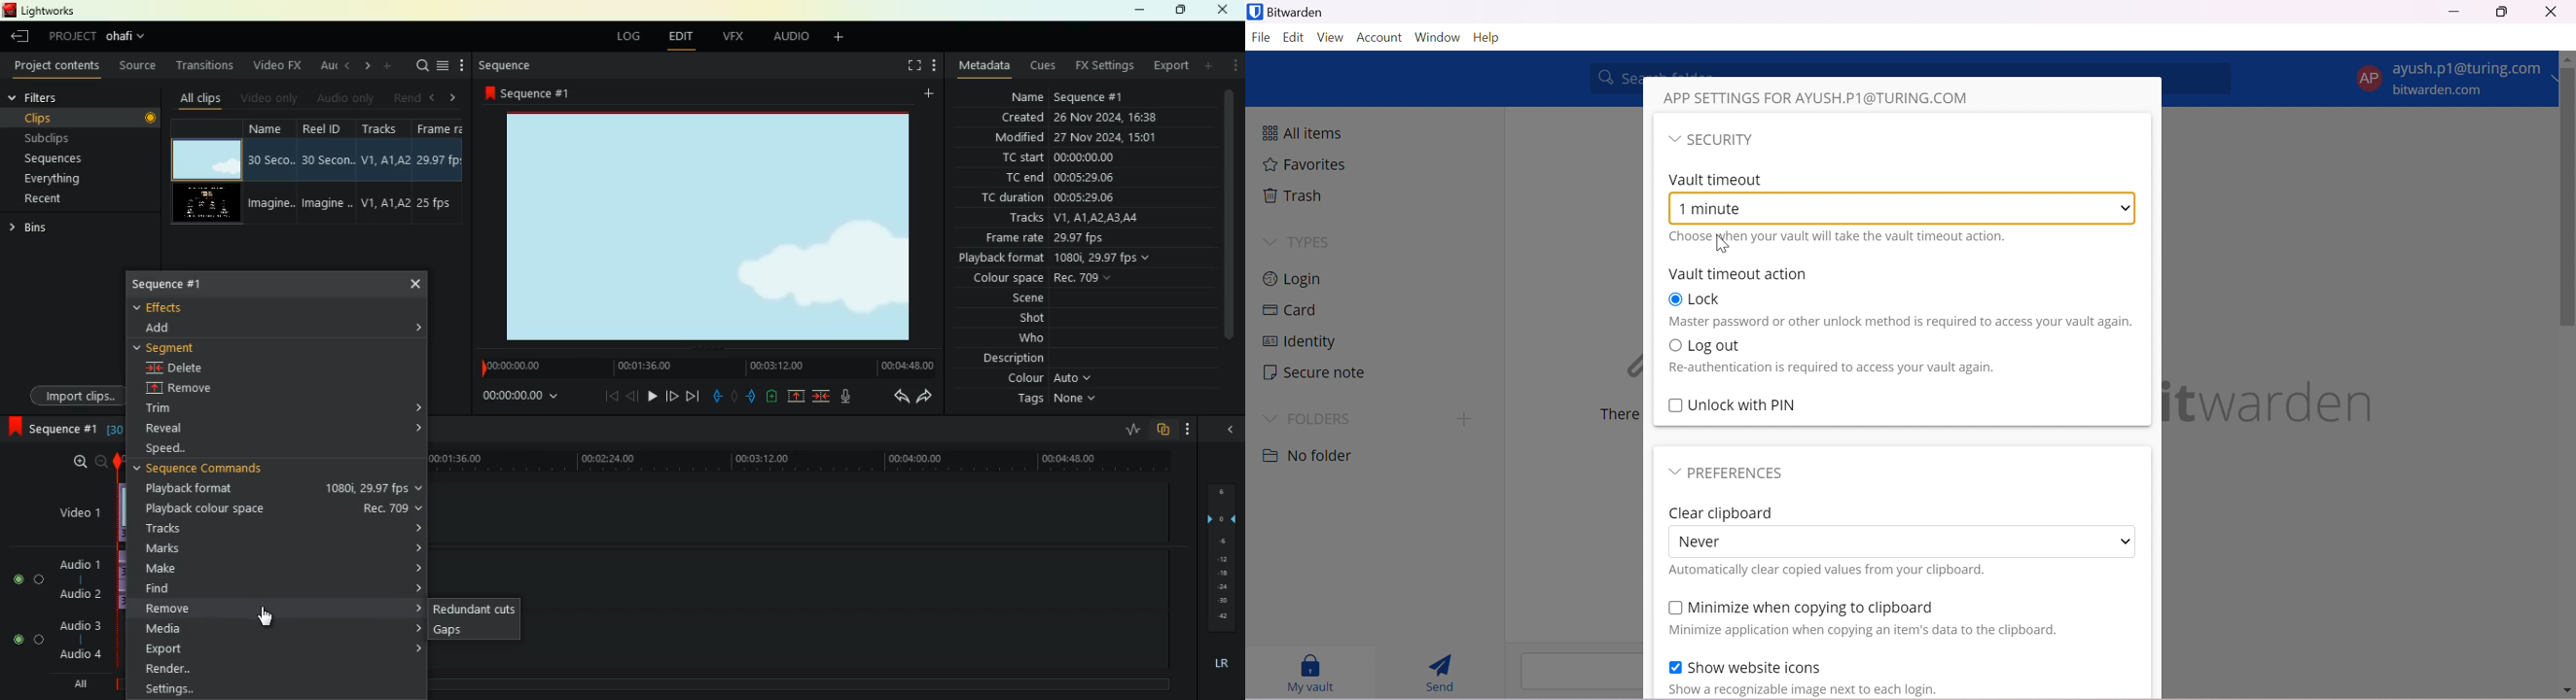 Image resolution: width=2576 pixels, height=700 pixels. What do you see at coordinates (1162, 432) in the screenshot?
I see `overlap` at bounding box center [1162, 432].